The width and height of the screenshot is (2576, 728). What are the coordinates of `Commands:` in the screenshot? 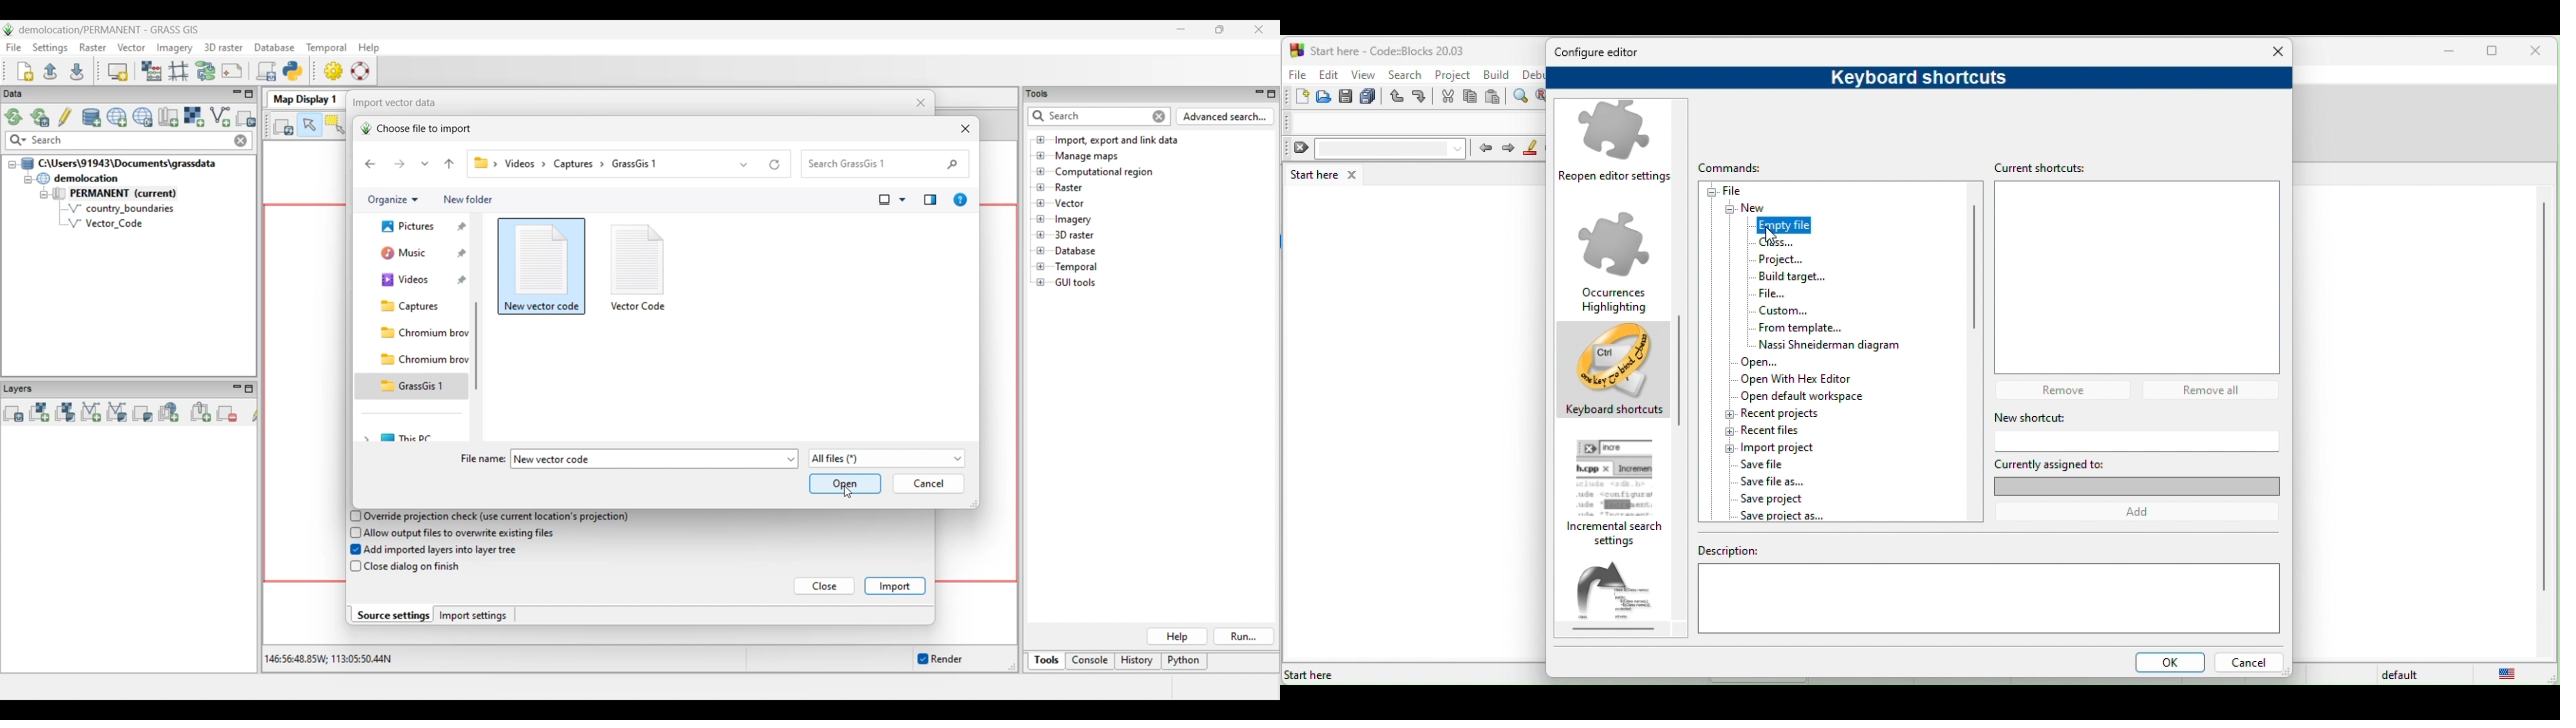 It's located at (1740, 168).